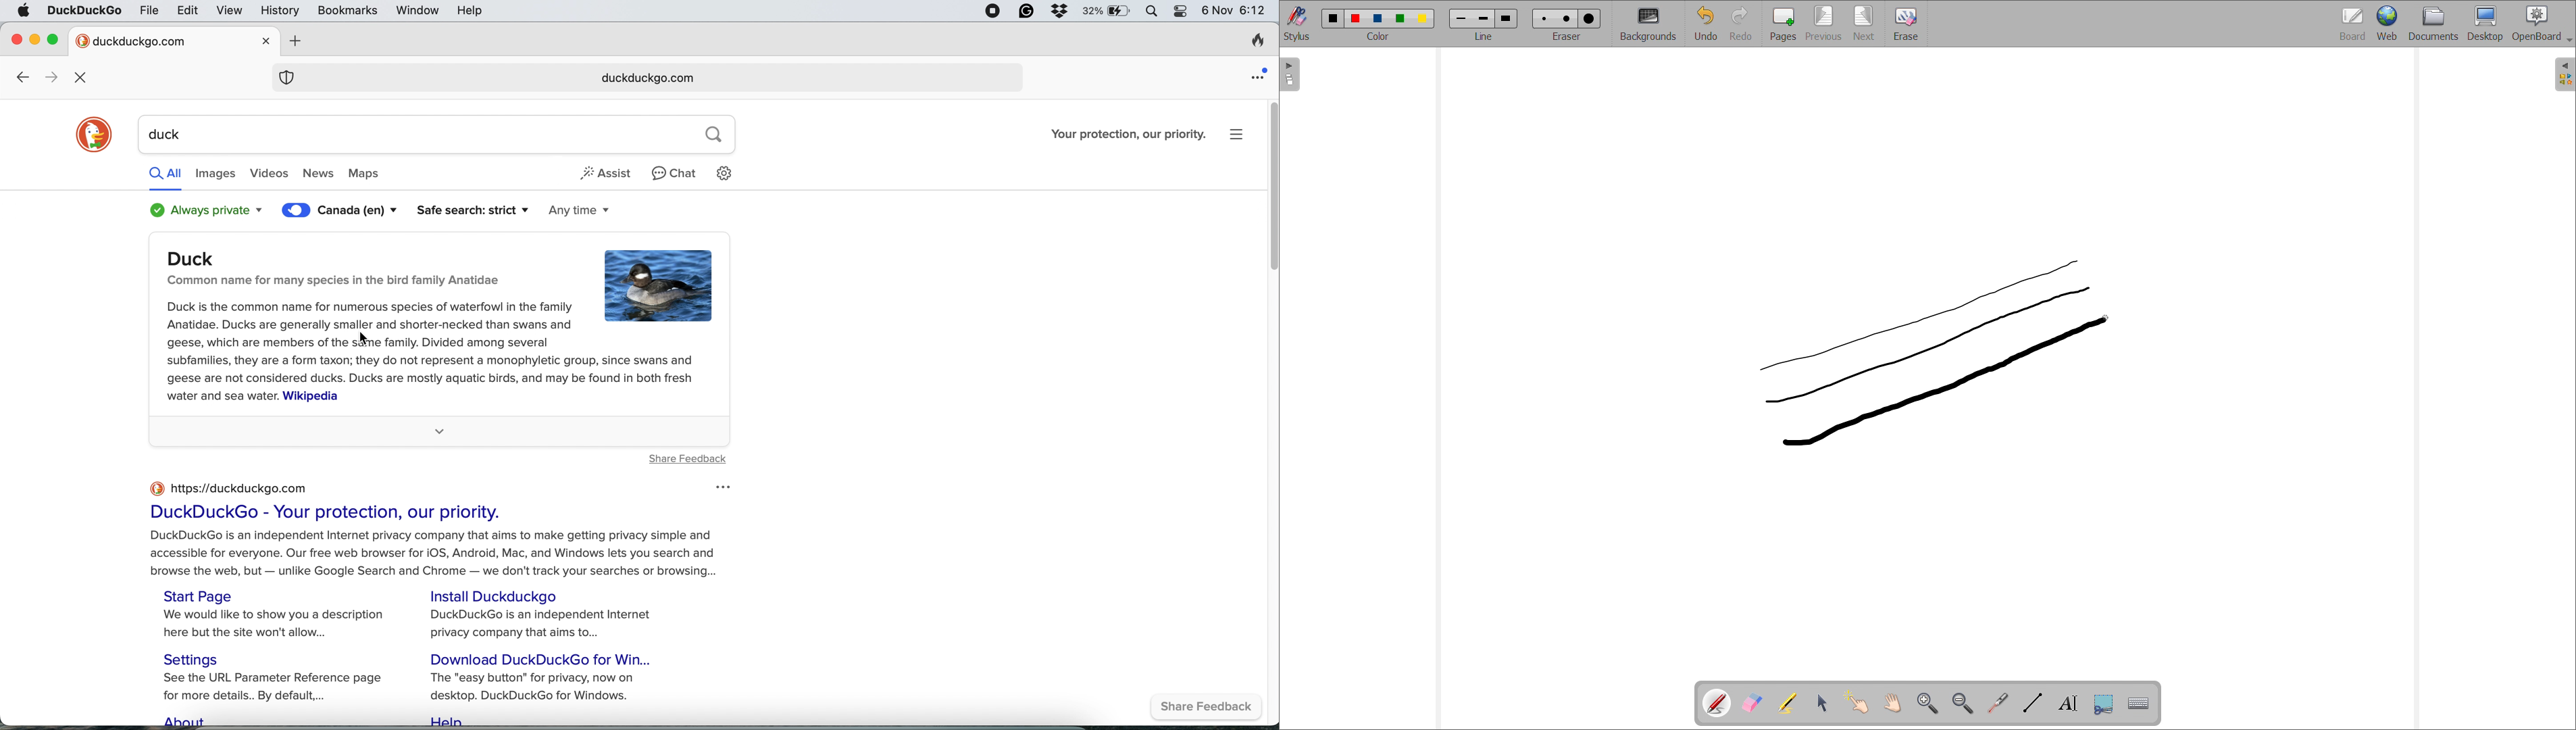  Describe the element at coordinates (94, 136) in the screenshot. I see `duckduckgo logo` at that location.